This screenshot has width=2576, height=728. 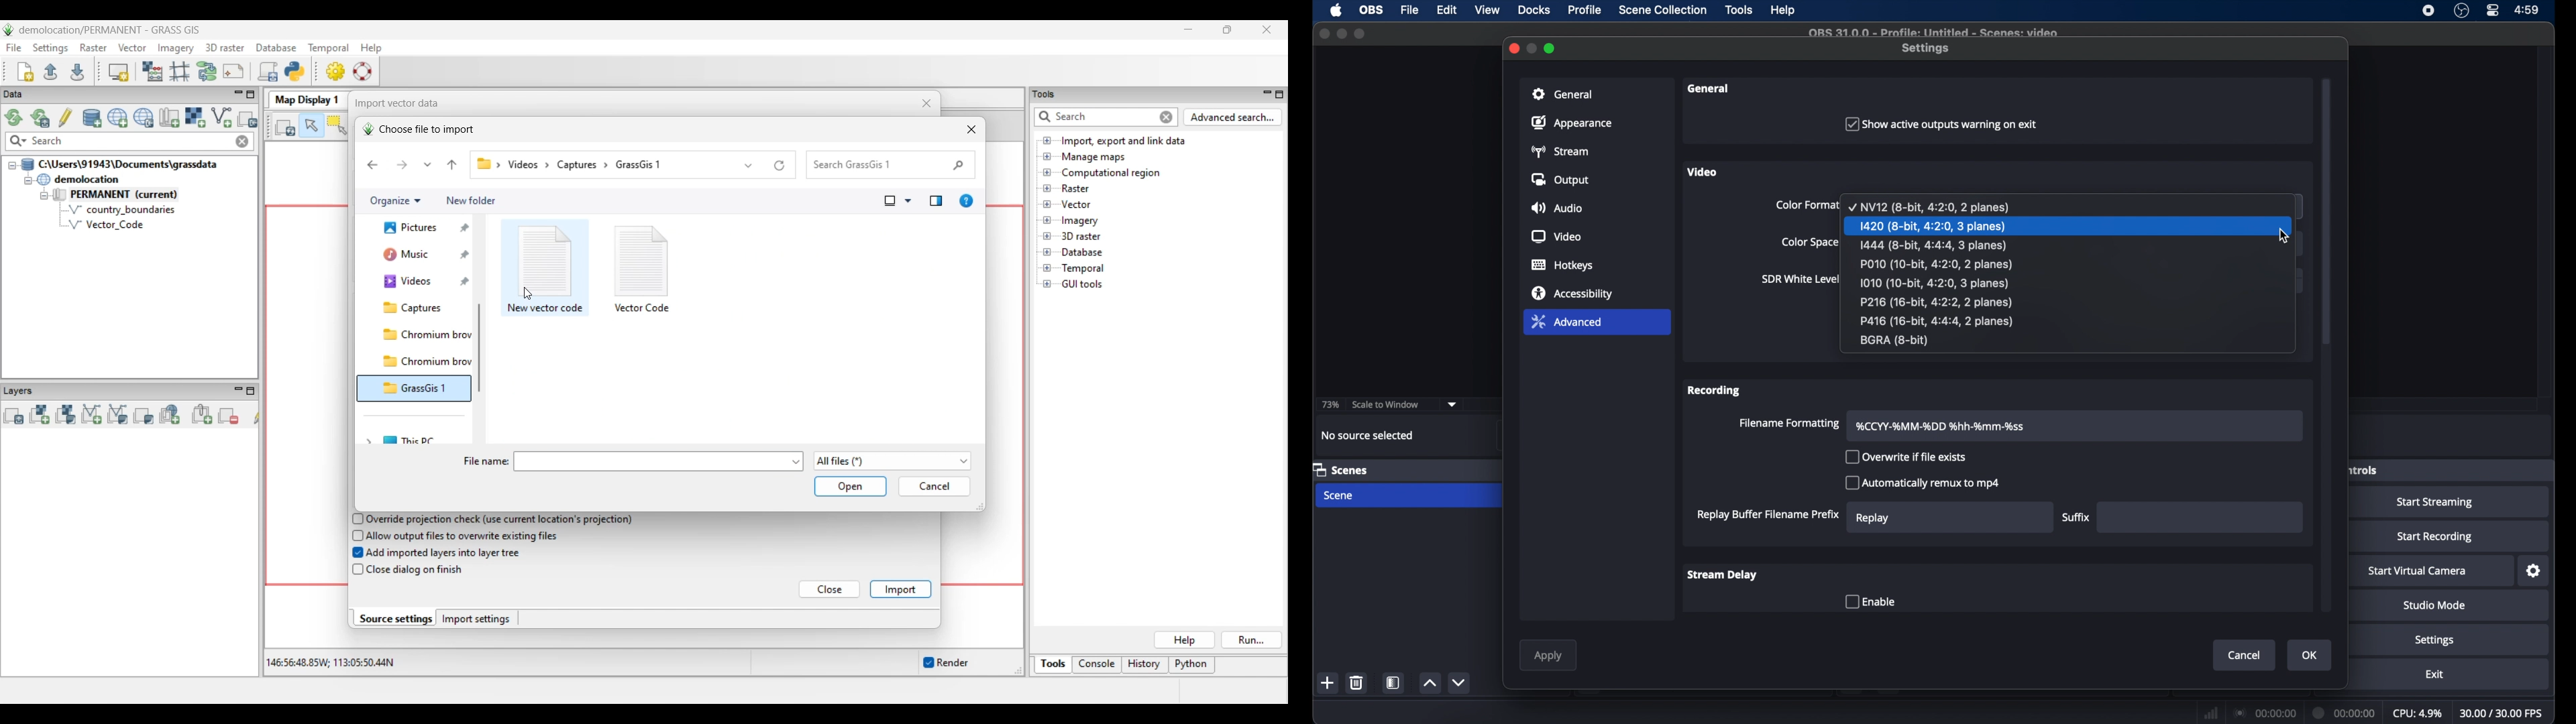 What do you see at coordinates (1923, 483) in the screenshot?
I see `automatically remux to mp4` at bounding box center [1923, 483].